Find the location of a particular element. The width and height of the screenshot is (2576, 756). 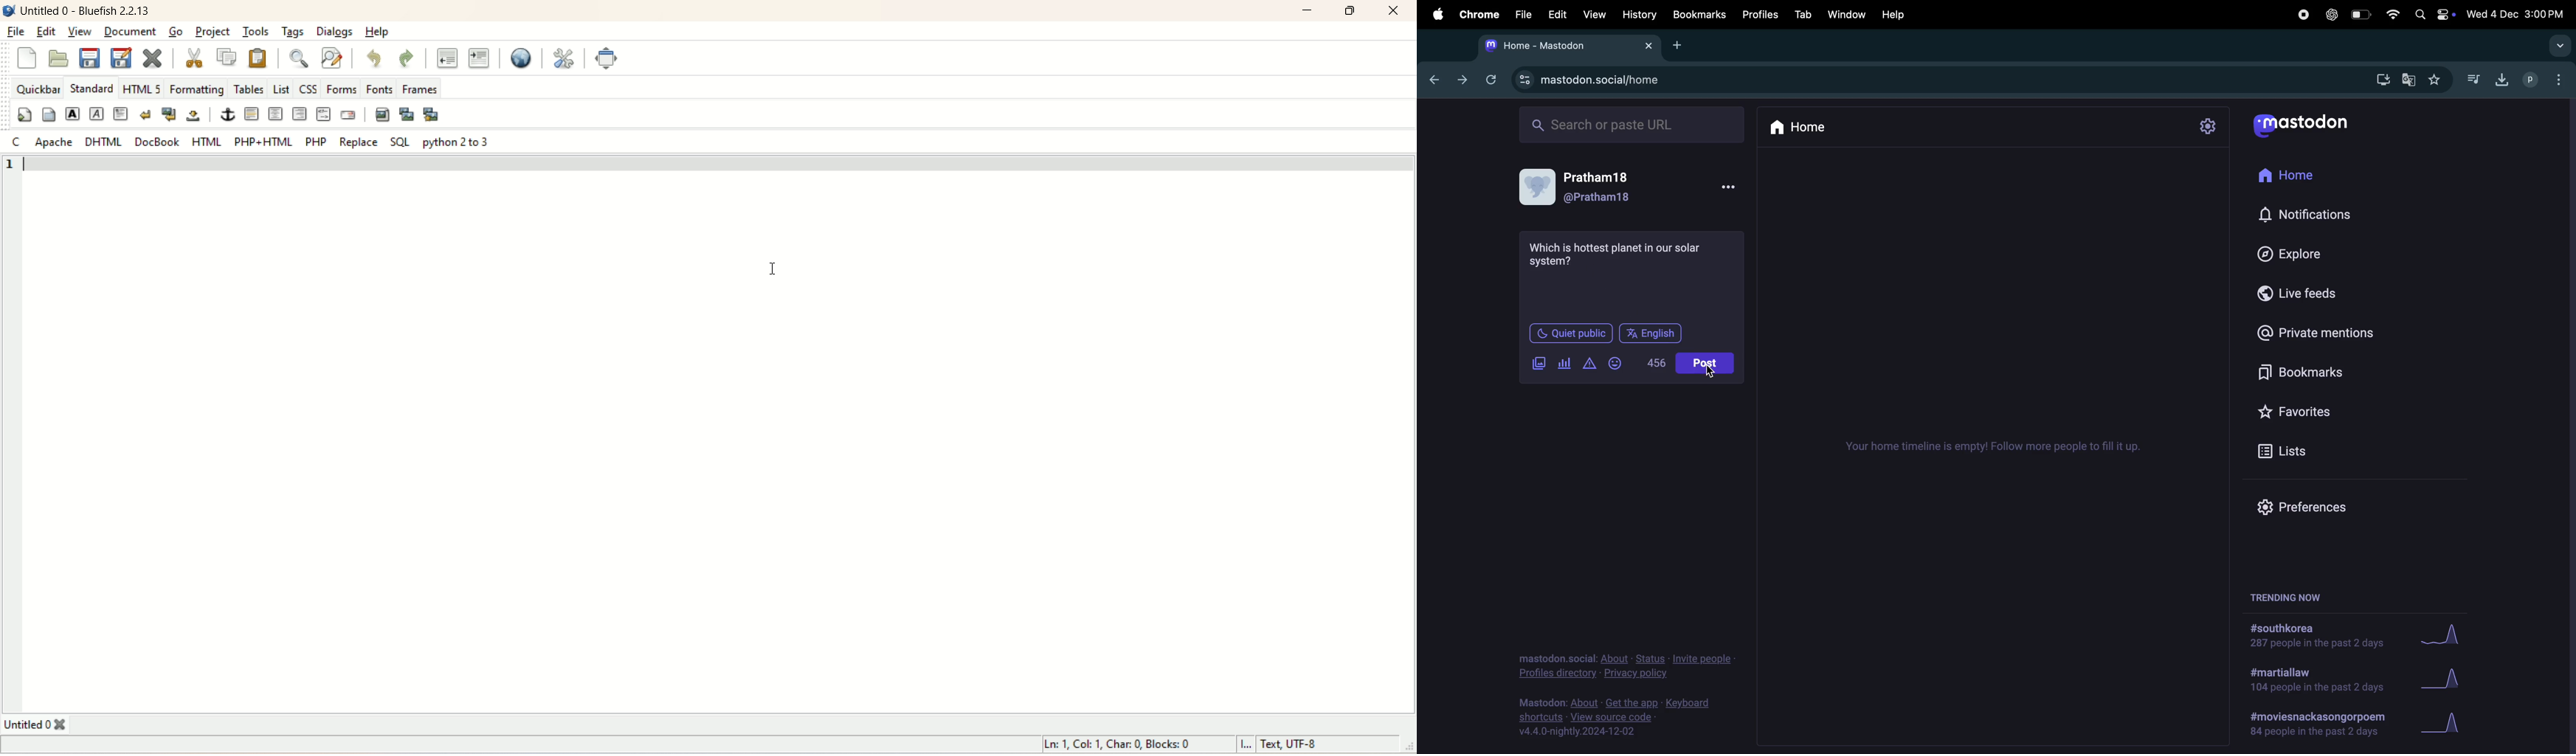

search bar is located at coordinates (1630, 124).